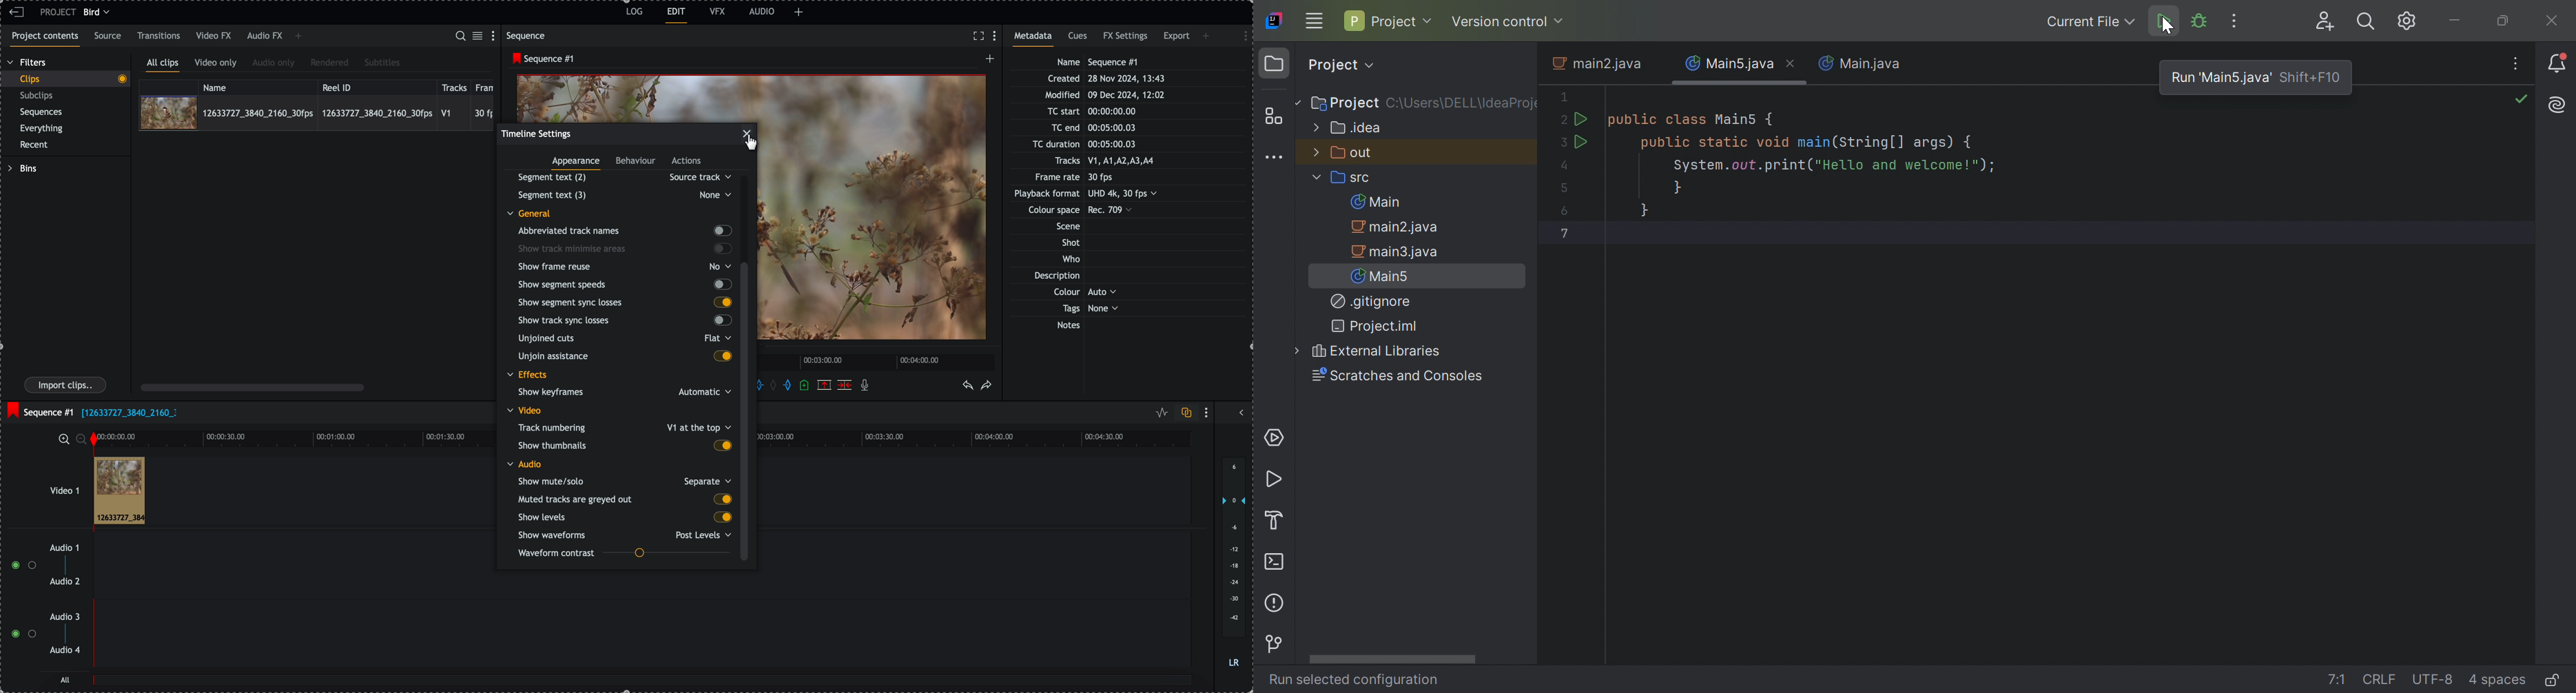 Image resolution: width=2576 pixels, height=700 pixels. I want to click on unjoined cuts, so click(621, 340).